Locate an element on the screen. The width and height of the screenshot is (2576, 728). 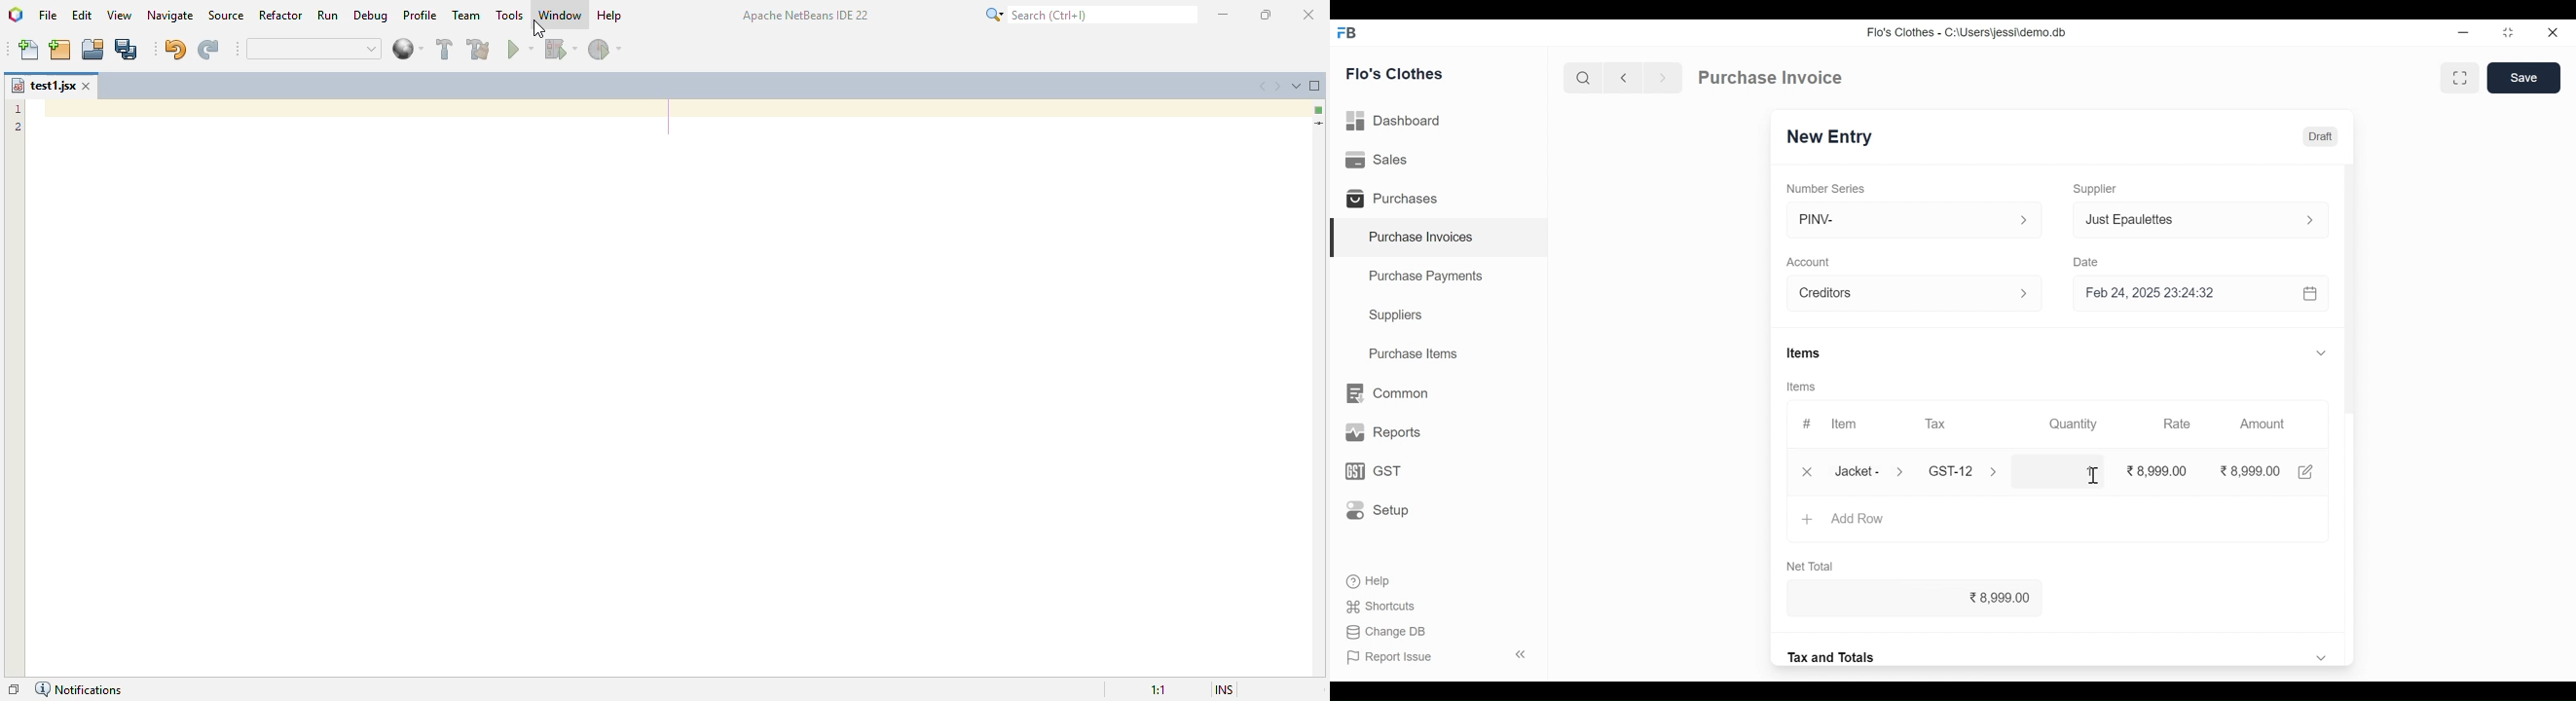
Close is located at coordinates (2553, 32).